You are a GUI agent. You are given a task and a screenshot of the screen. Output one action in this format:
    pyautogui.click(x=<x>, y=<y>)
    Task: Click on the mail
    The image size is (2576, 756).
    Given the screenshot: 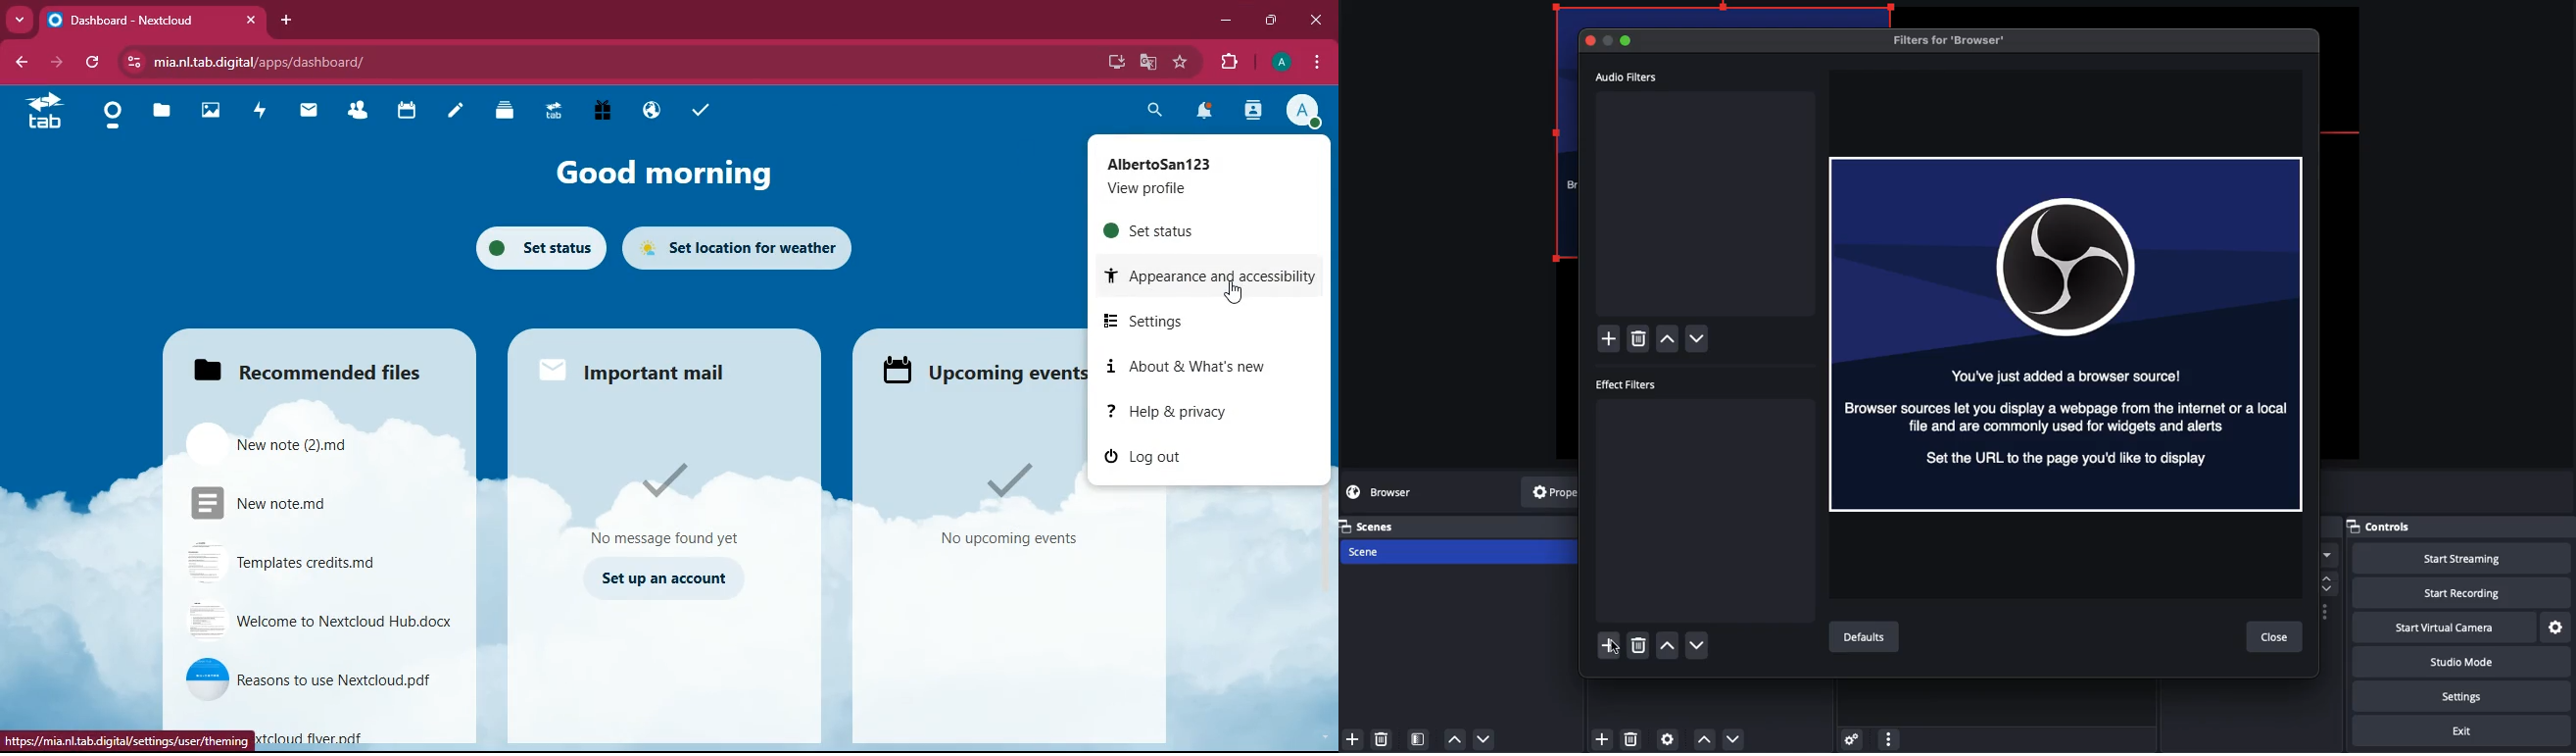 What is the action you would take?
    pyautogui.click(x=310, y=113)
    